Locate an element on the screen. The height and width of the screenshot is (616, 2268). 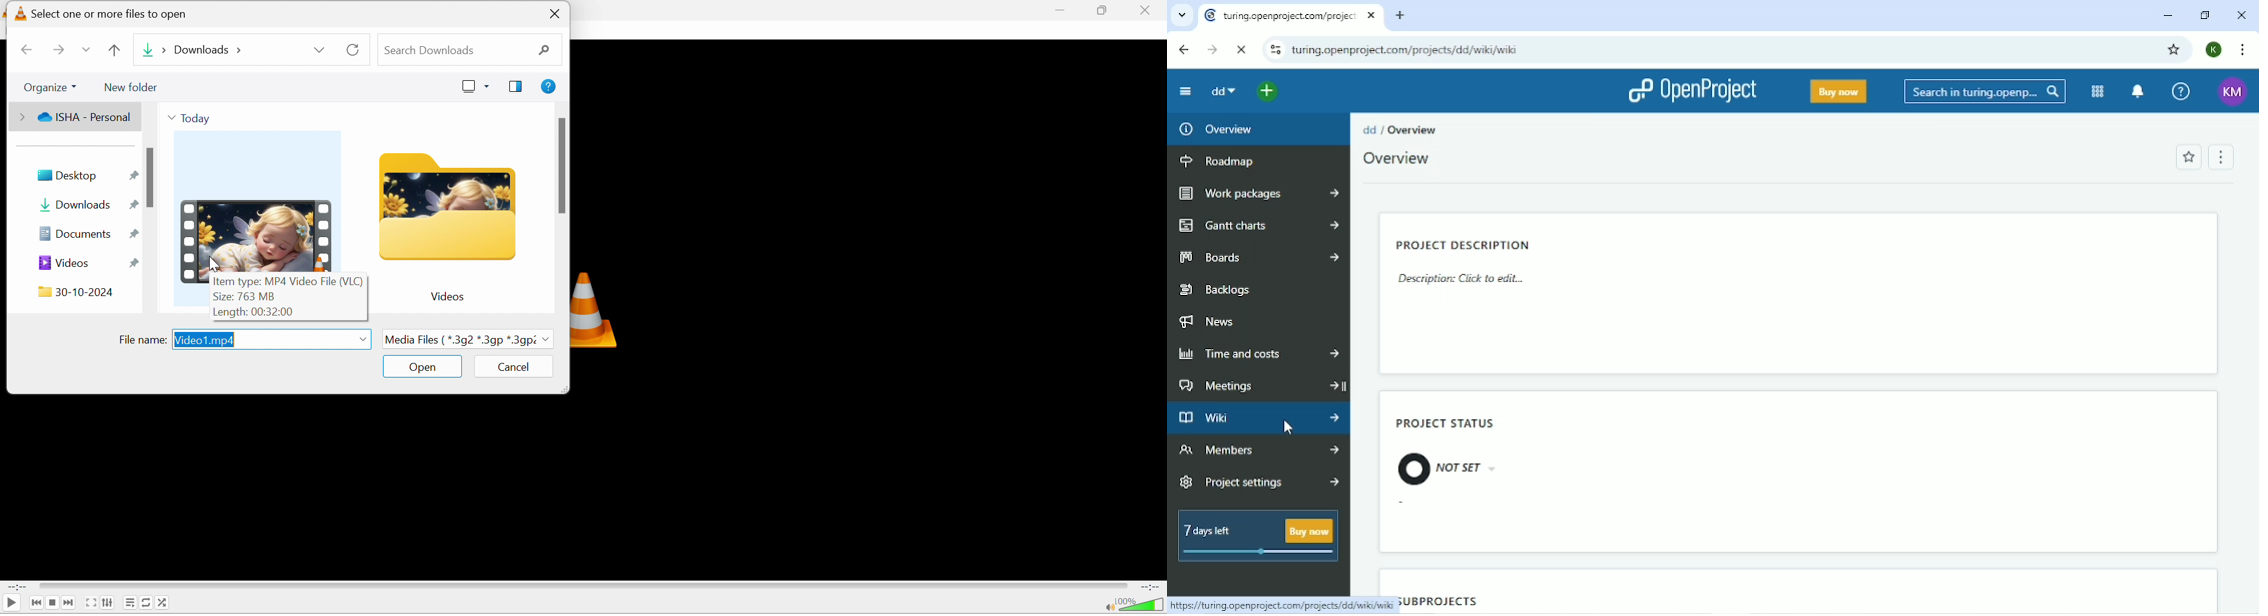
Back is located at coordinates (26, 49).